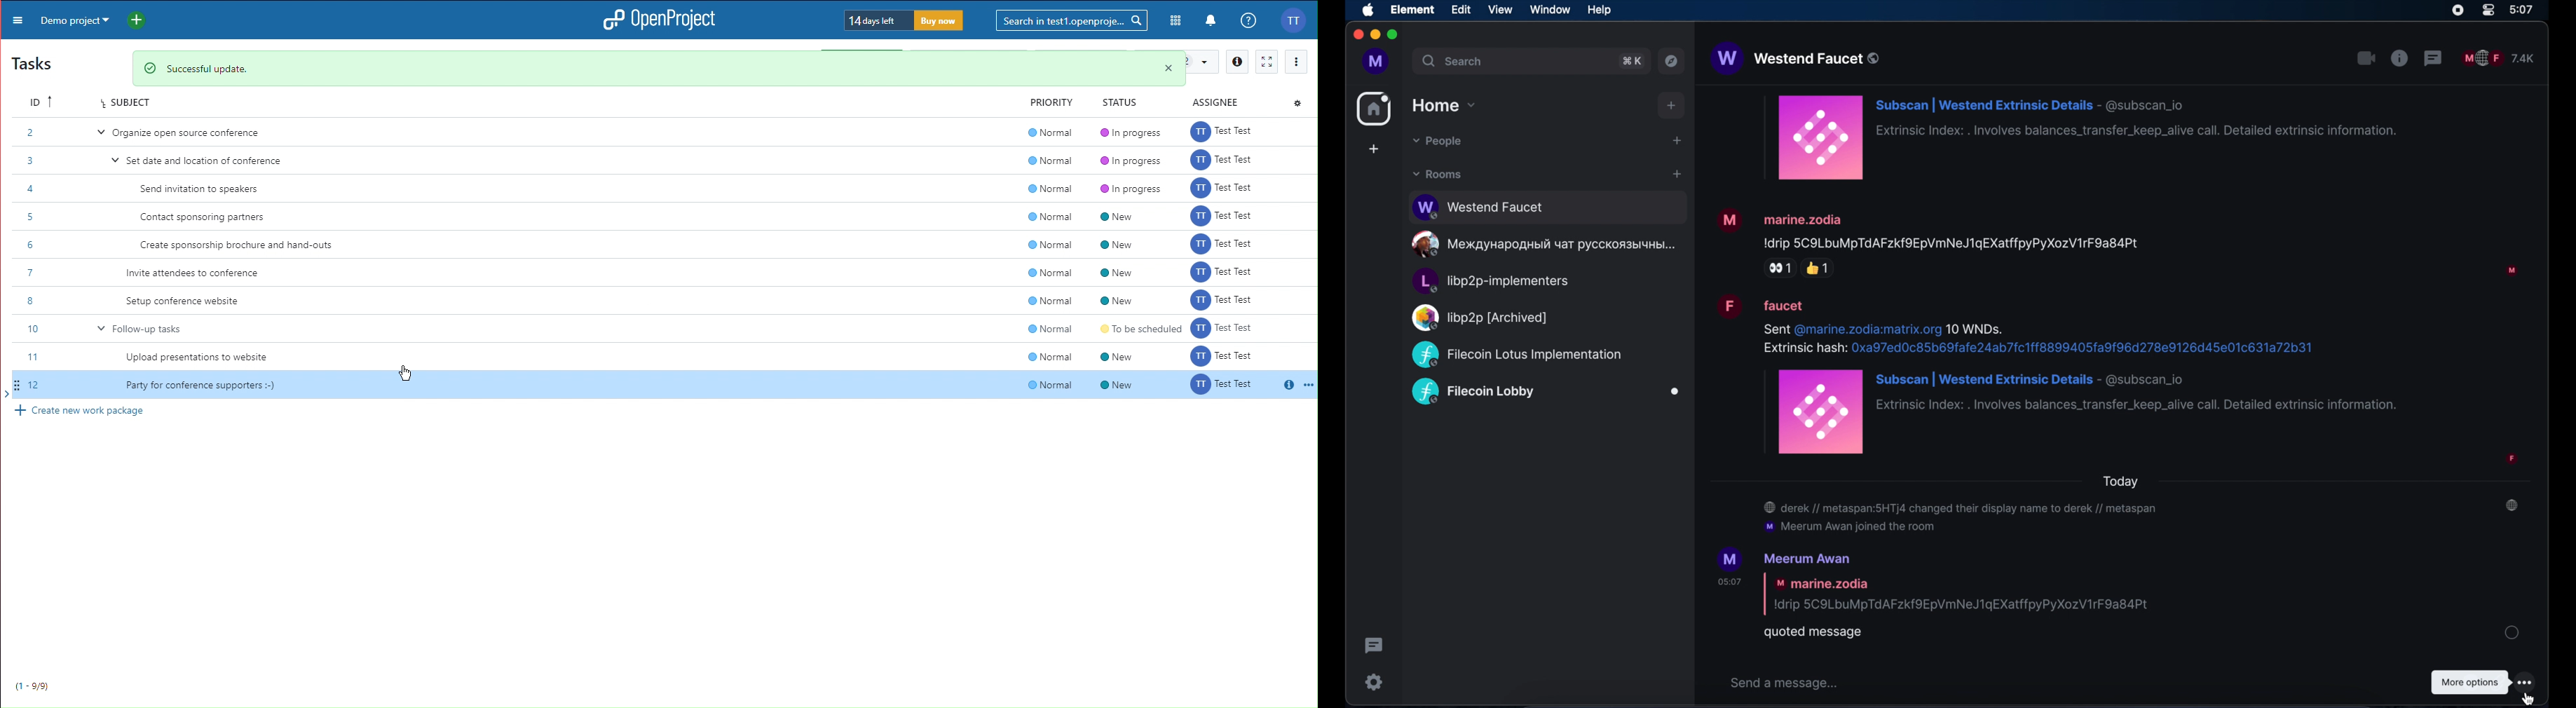 This screenshot has height=728, width=2576. I want to click on rooms dropdown, so click(1437, 175).